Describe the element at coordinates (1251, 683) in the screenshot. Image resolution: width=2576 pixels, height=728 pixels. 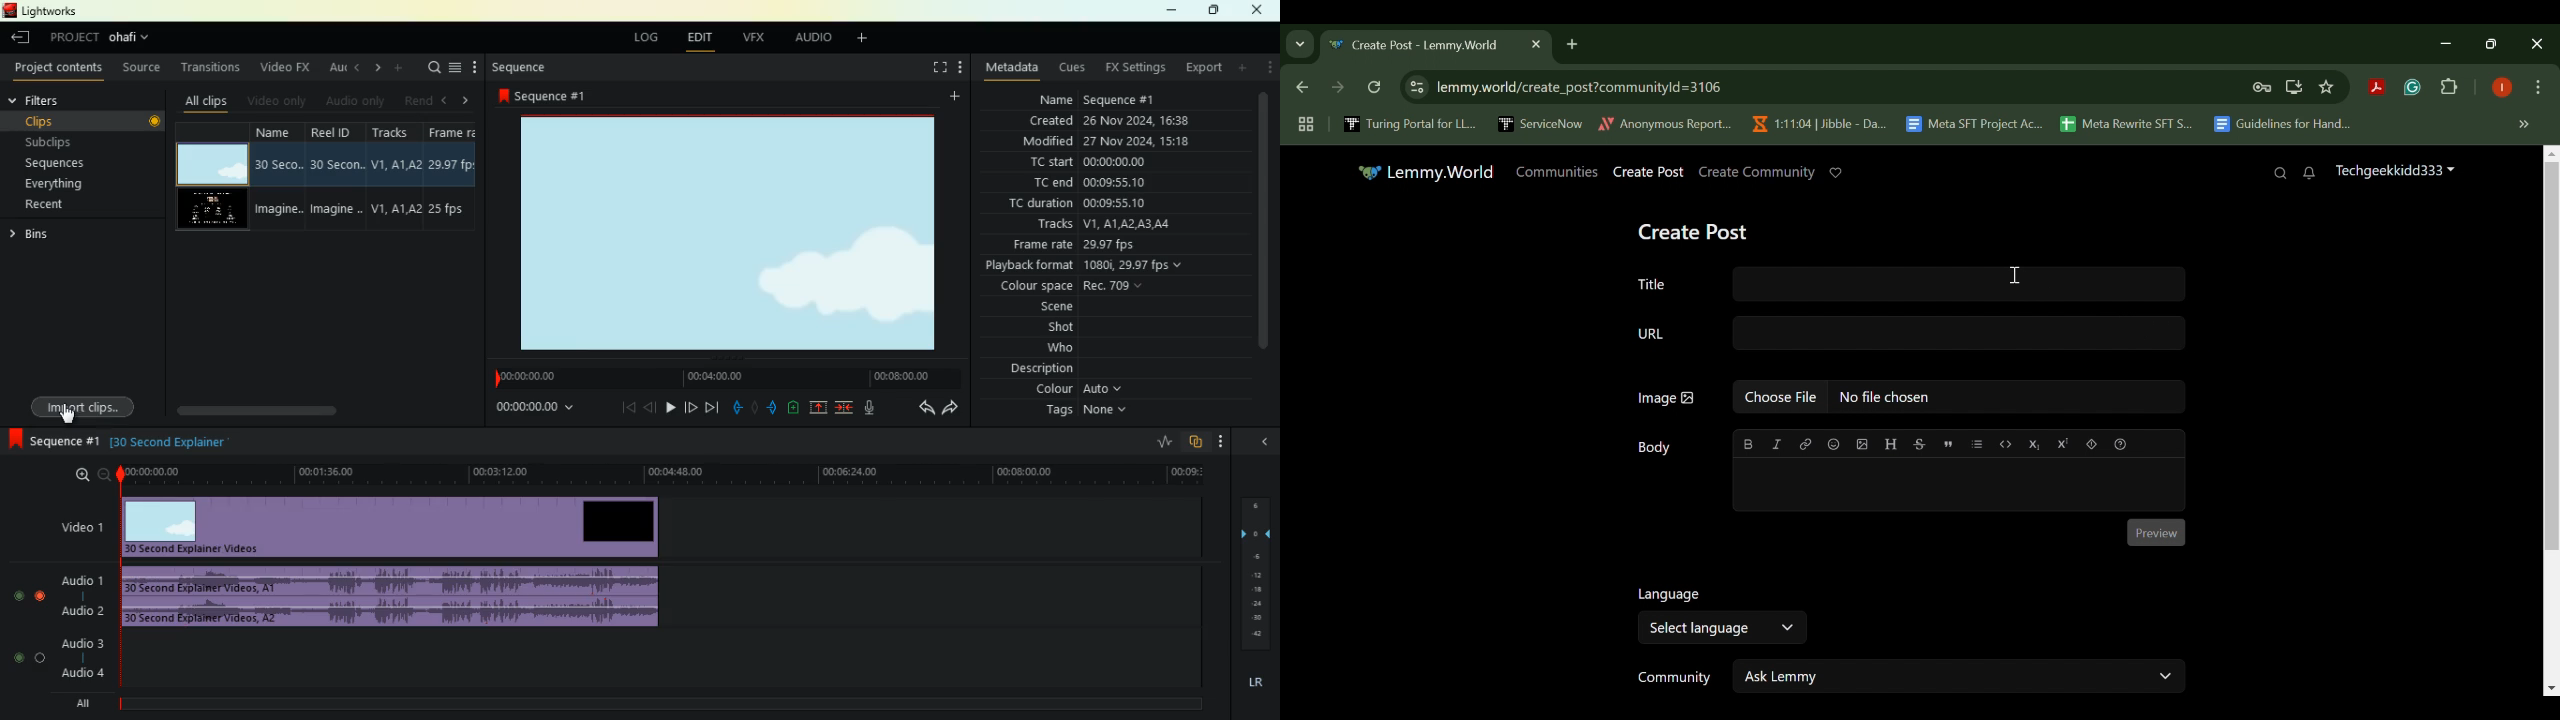
I see `lr` at that location.